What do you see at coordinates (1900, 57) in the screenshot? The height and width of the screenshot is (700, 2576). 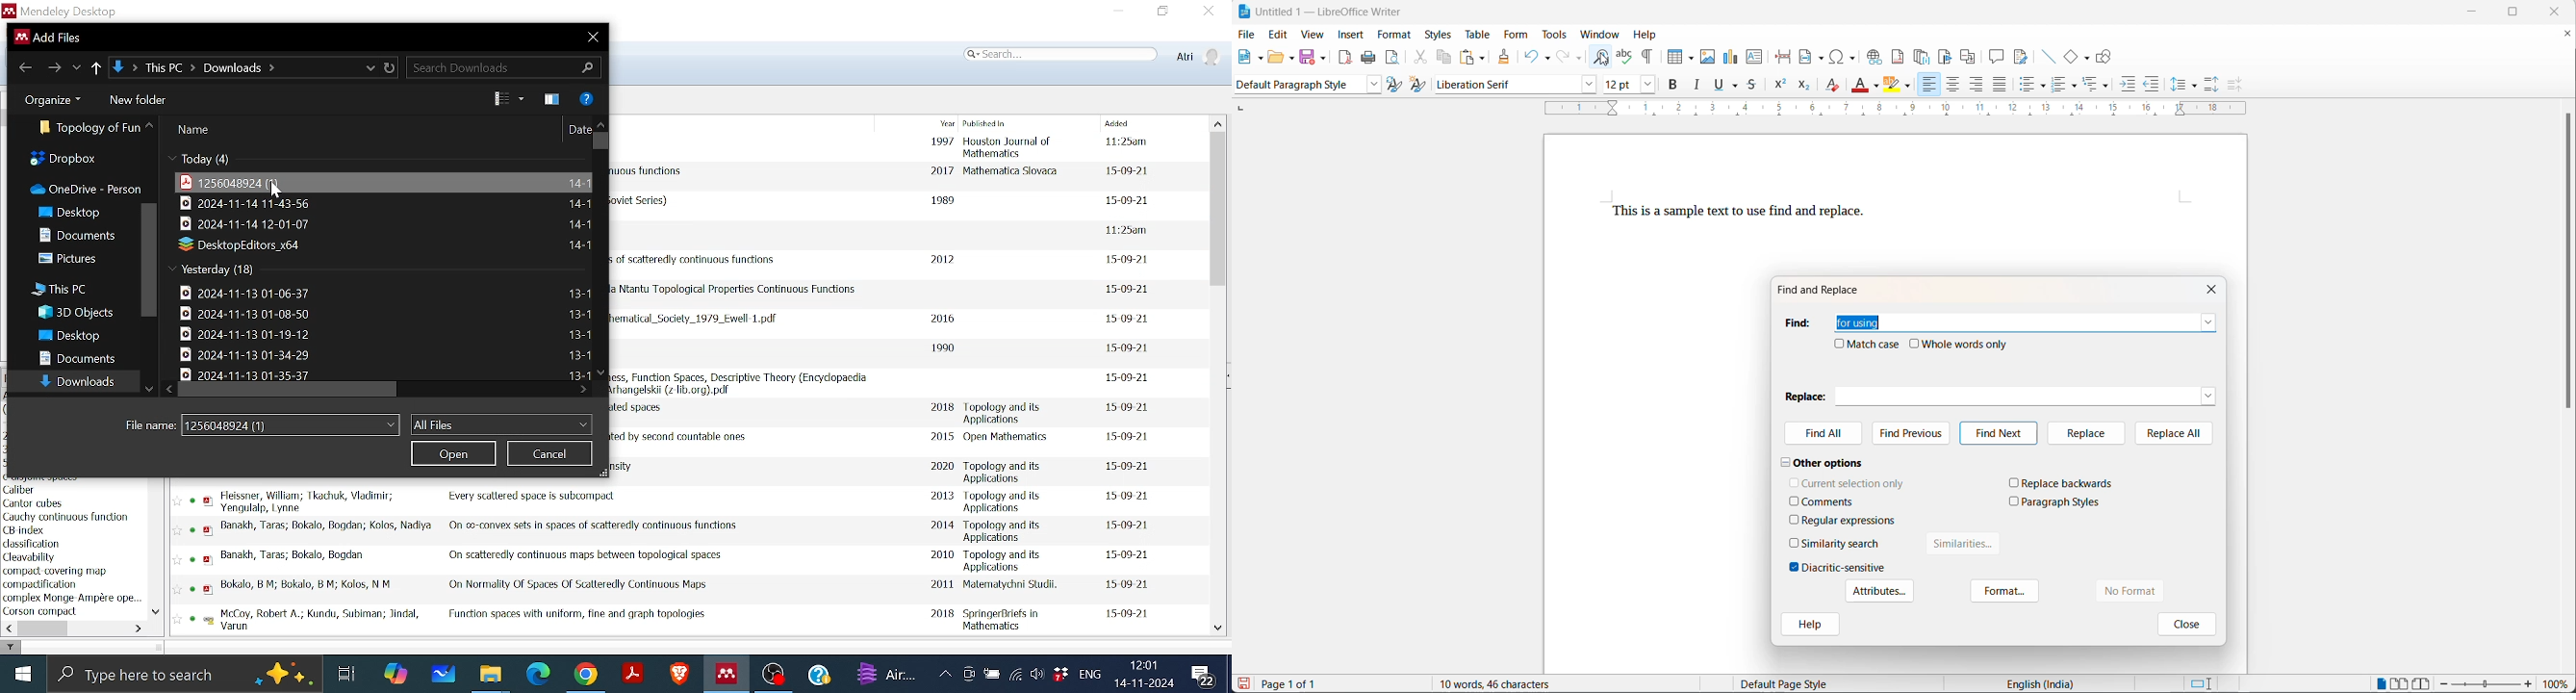 I see `insert footnote` at bounding box center [1900, 57].